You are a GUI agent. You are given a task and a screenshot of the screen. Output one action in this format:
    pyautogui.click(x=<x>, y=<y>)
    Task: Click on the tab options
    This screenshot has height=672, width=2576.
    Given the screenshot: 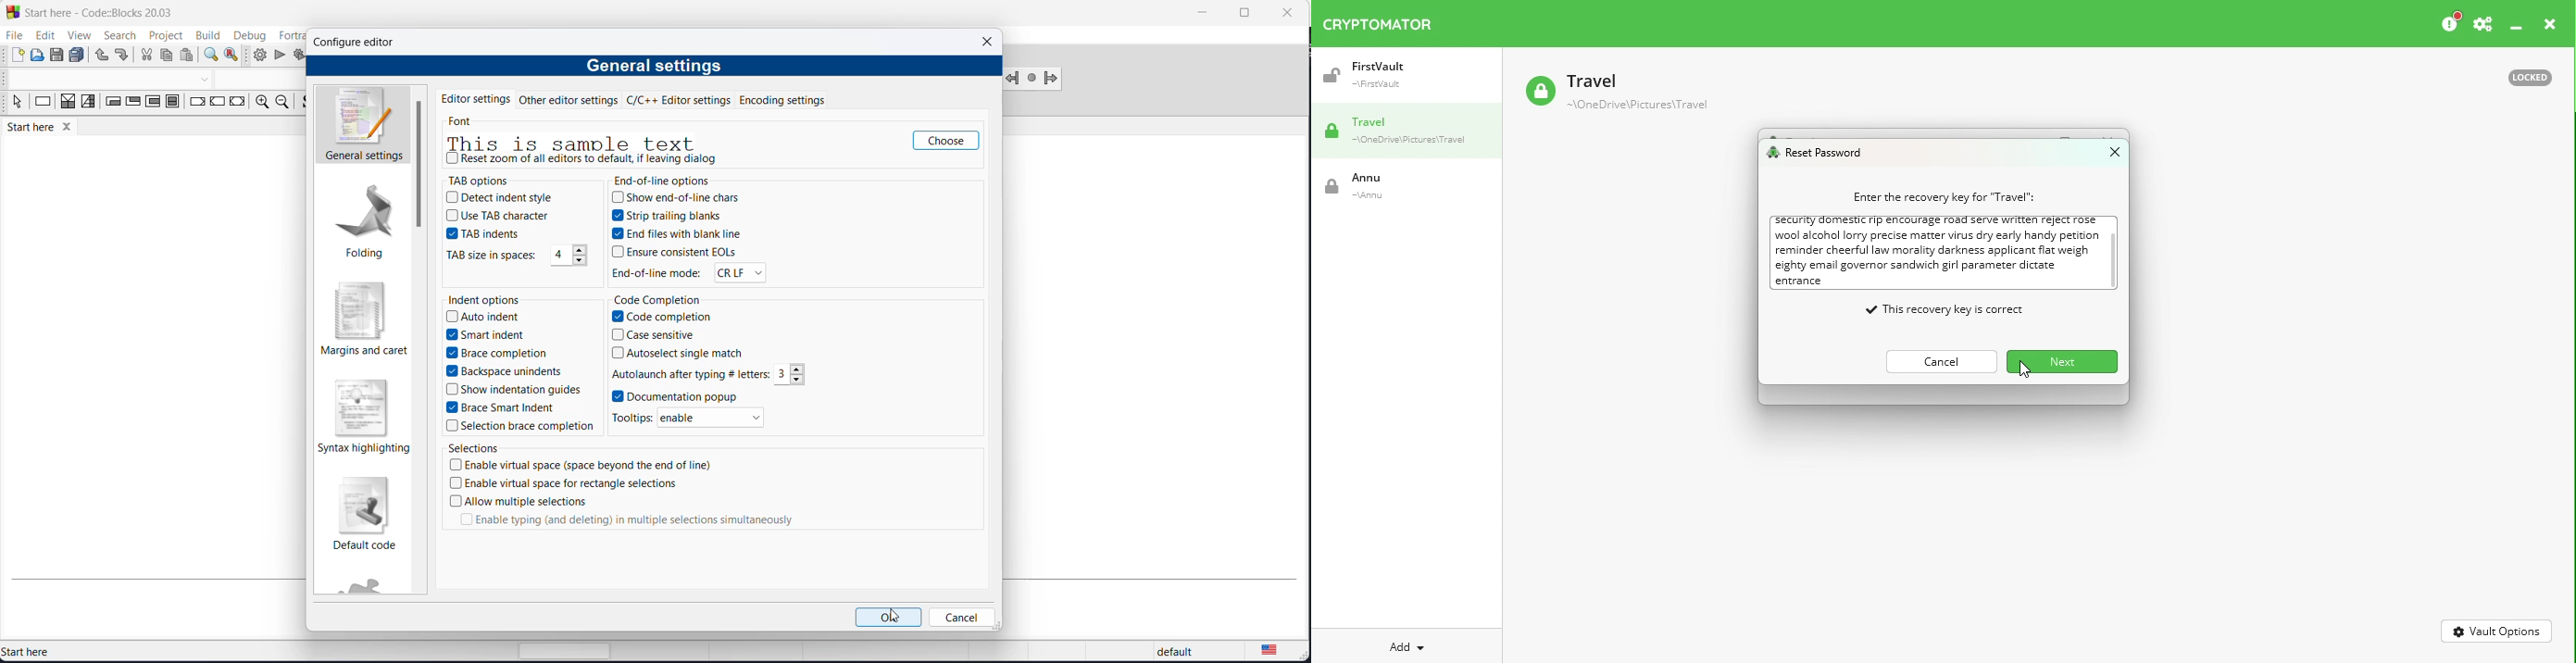 What is the action you would take?
    pyautogui.click(x=486, y=181)
    